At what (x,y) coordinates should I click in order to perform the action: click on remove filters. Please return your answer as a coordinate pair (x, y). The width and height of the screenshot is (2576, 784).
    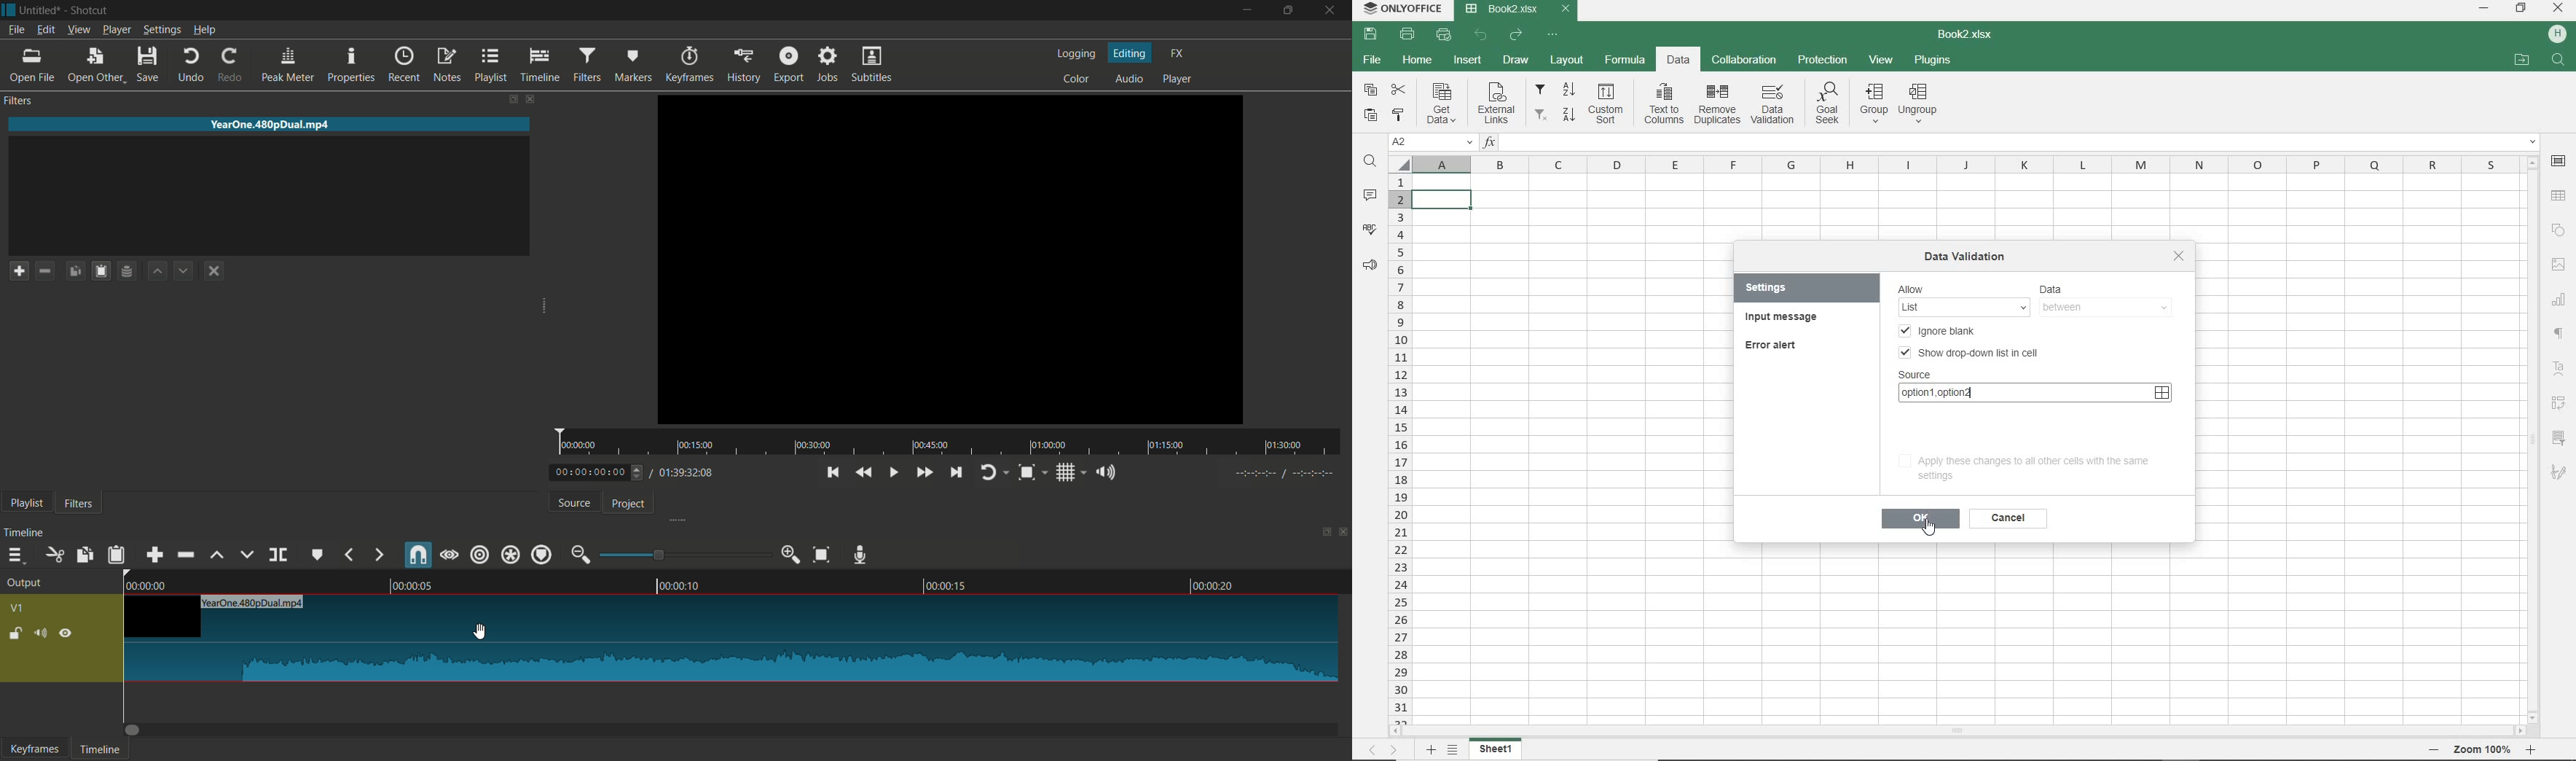
    Looking at the image, I should click on (1542, 117).